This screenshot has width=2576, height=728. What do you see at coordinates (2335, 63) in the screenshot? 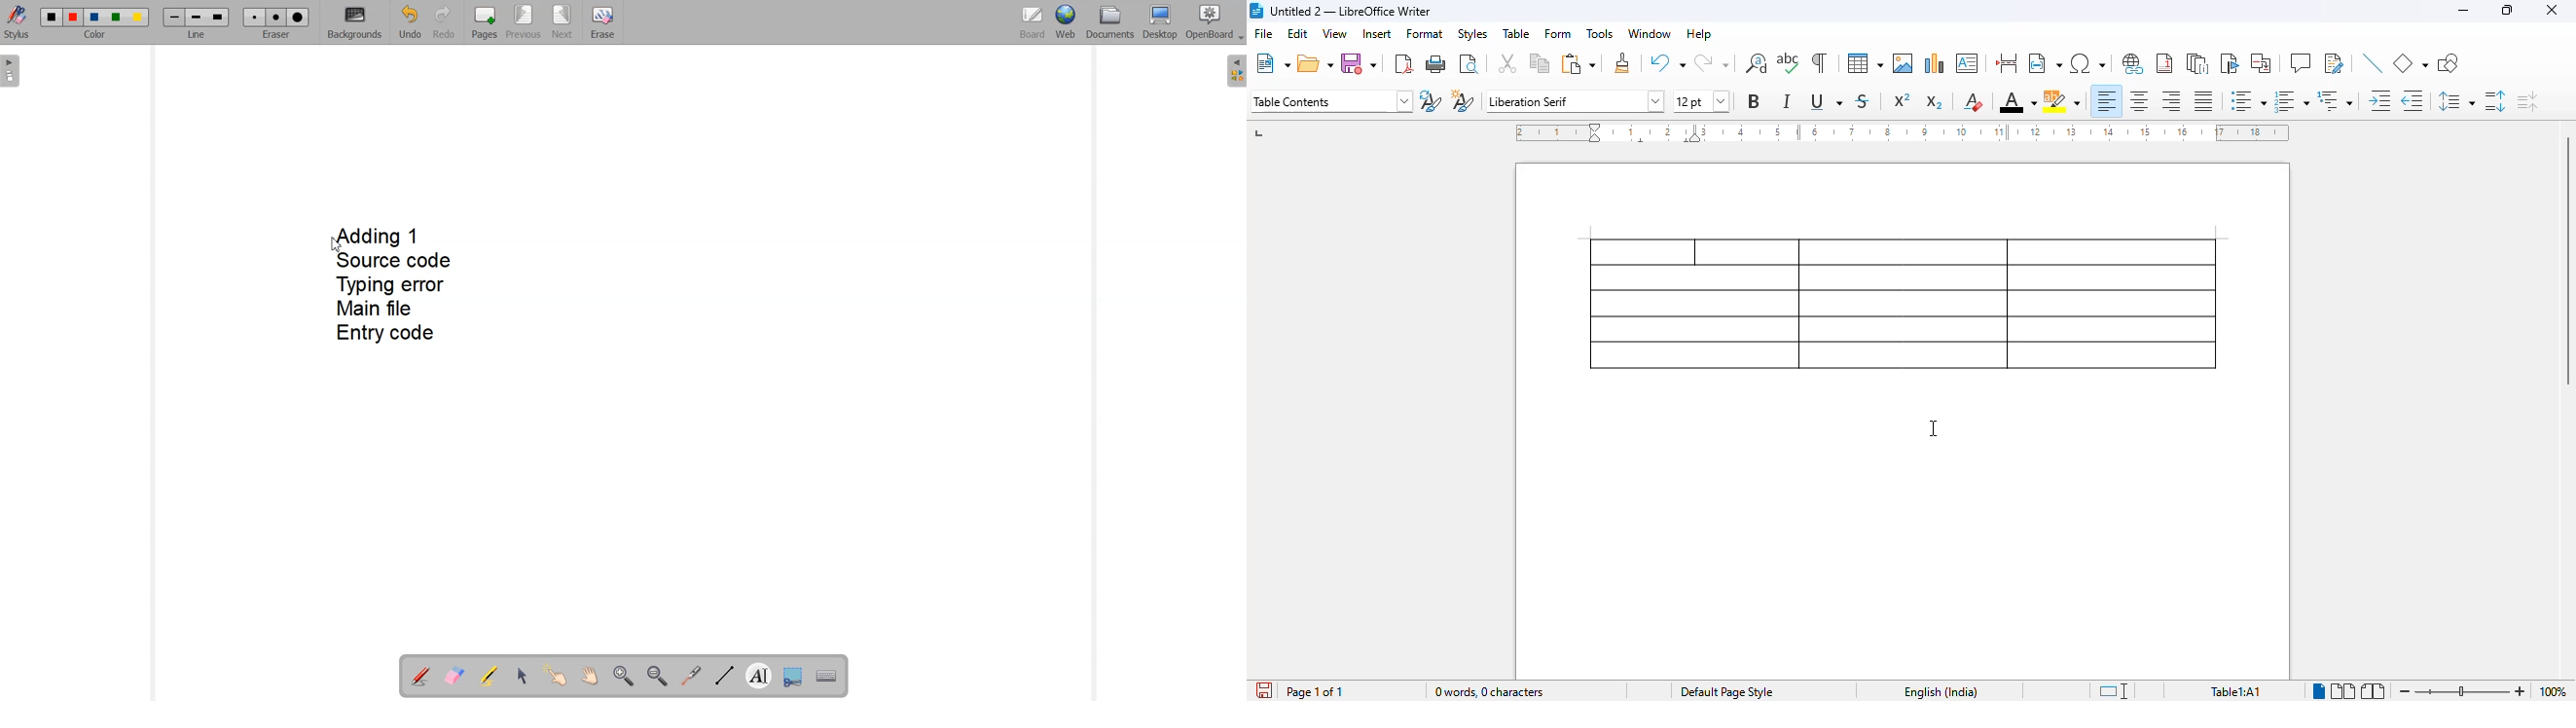
I see `show track changes functions` at bounding box center [2335, 63].